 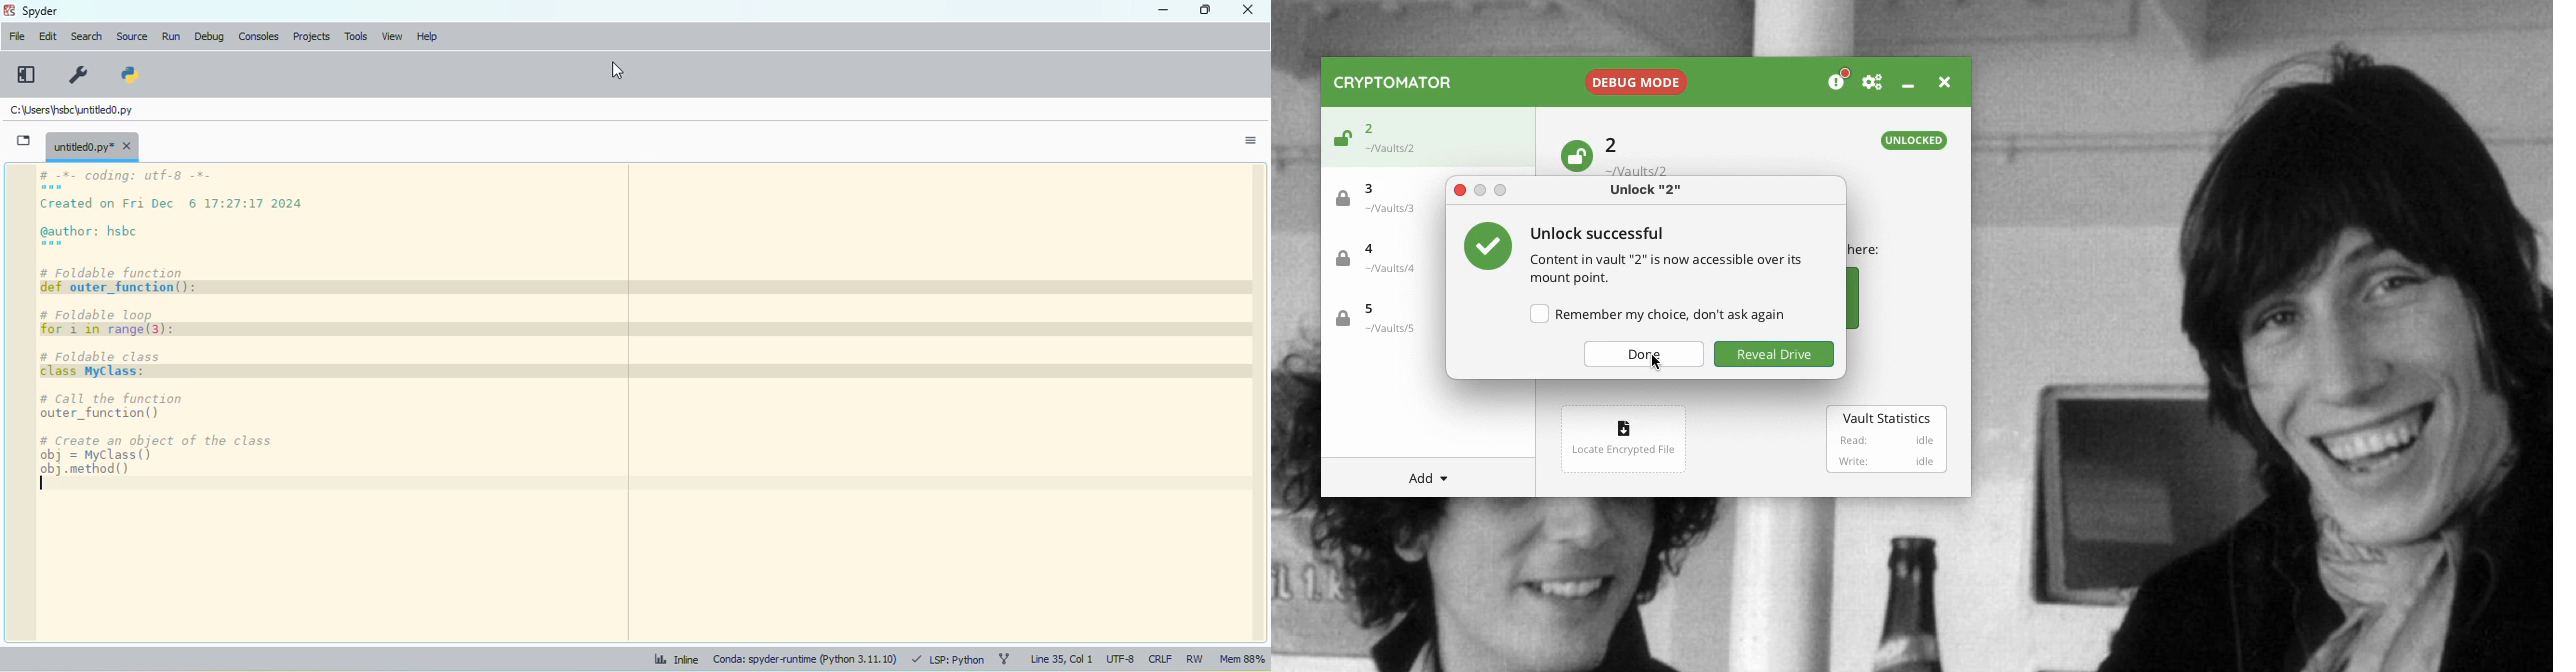 I want to click on mem 88%, so click(x=1242, y=660).